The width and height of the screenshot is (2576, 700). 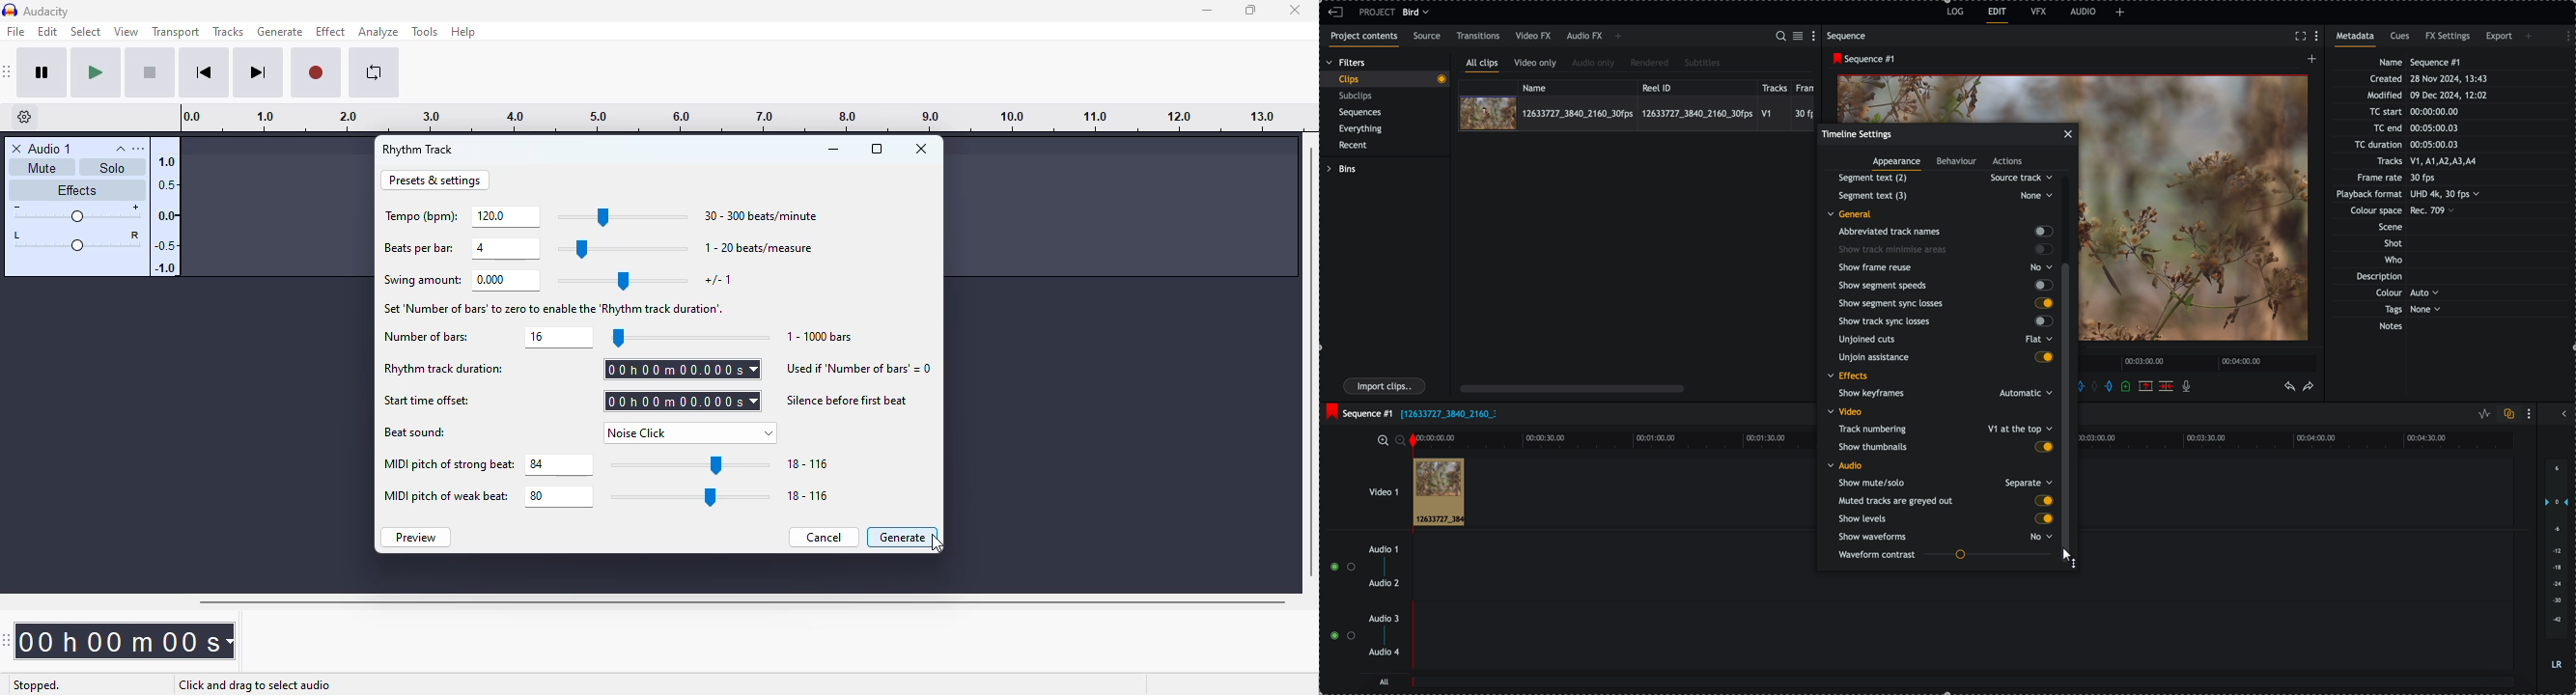 What do you see at coordinates (561, 465) in the screenshot?
I see `set MIDI pitch of strong beat` at bounding box center [561, 465].